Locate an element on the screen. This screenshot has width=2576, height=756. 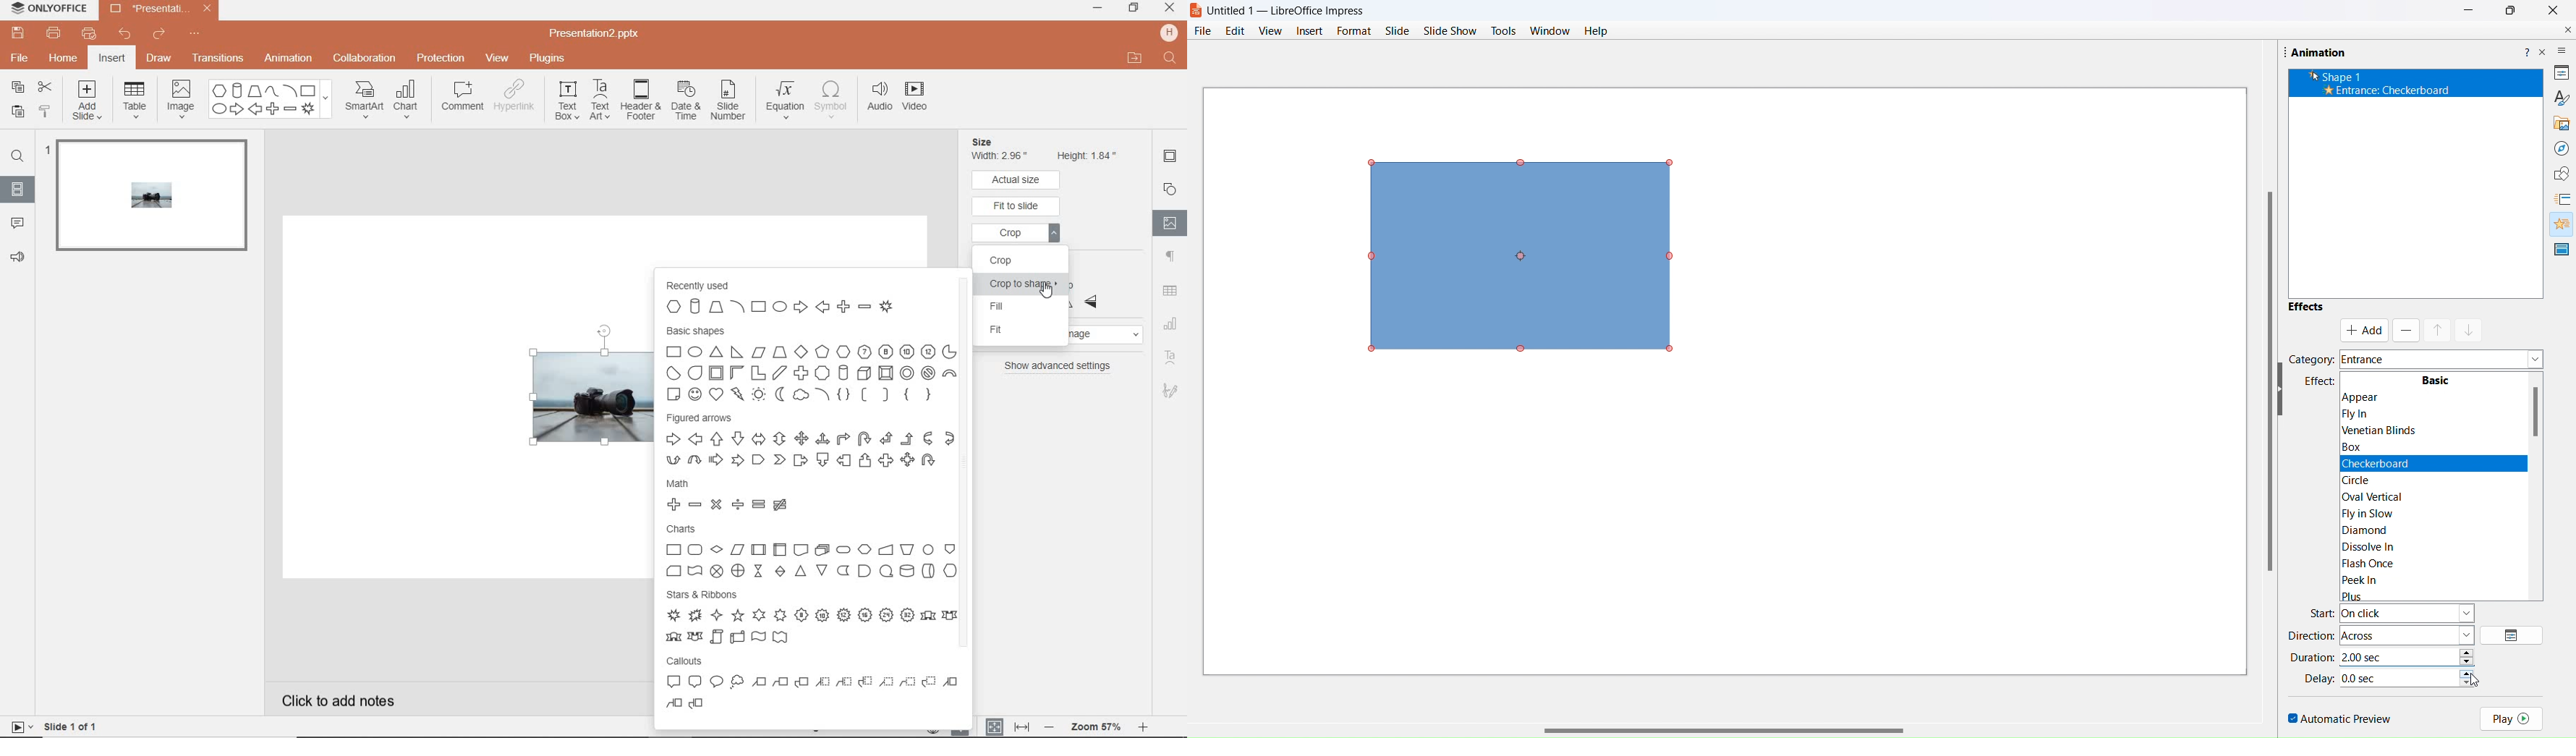
text art is located at coordinates (1170, 358).